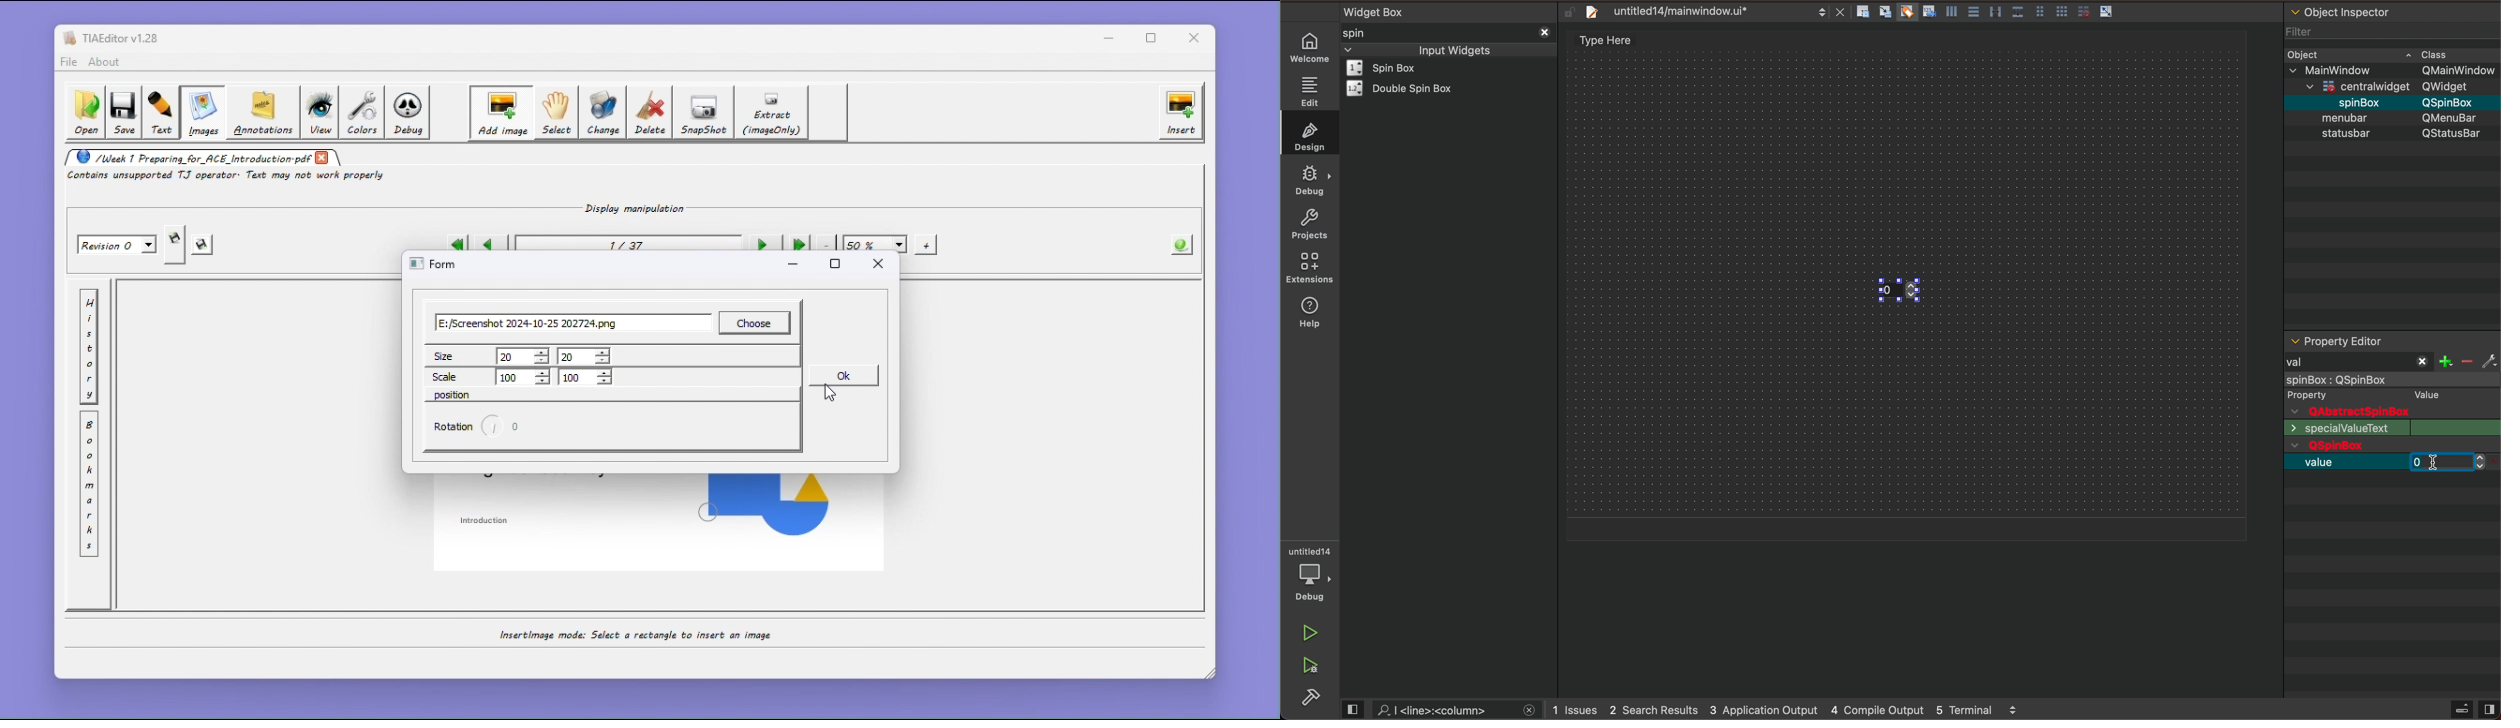  I want to click on , so click(2348, 70).